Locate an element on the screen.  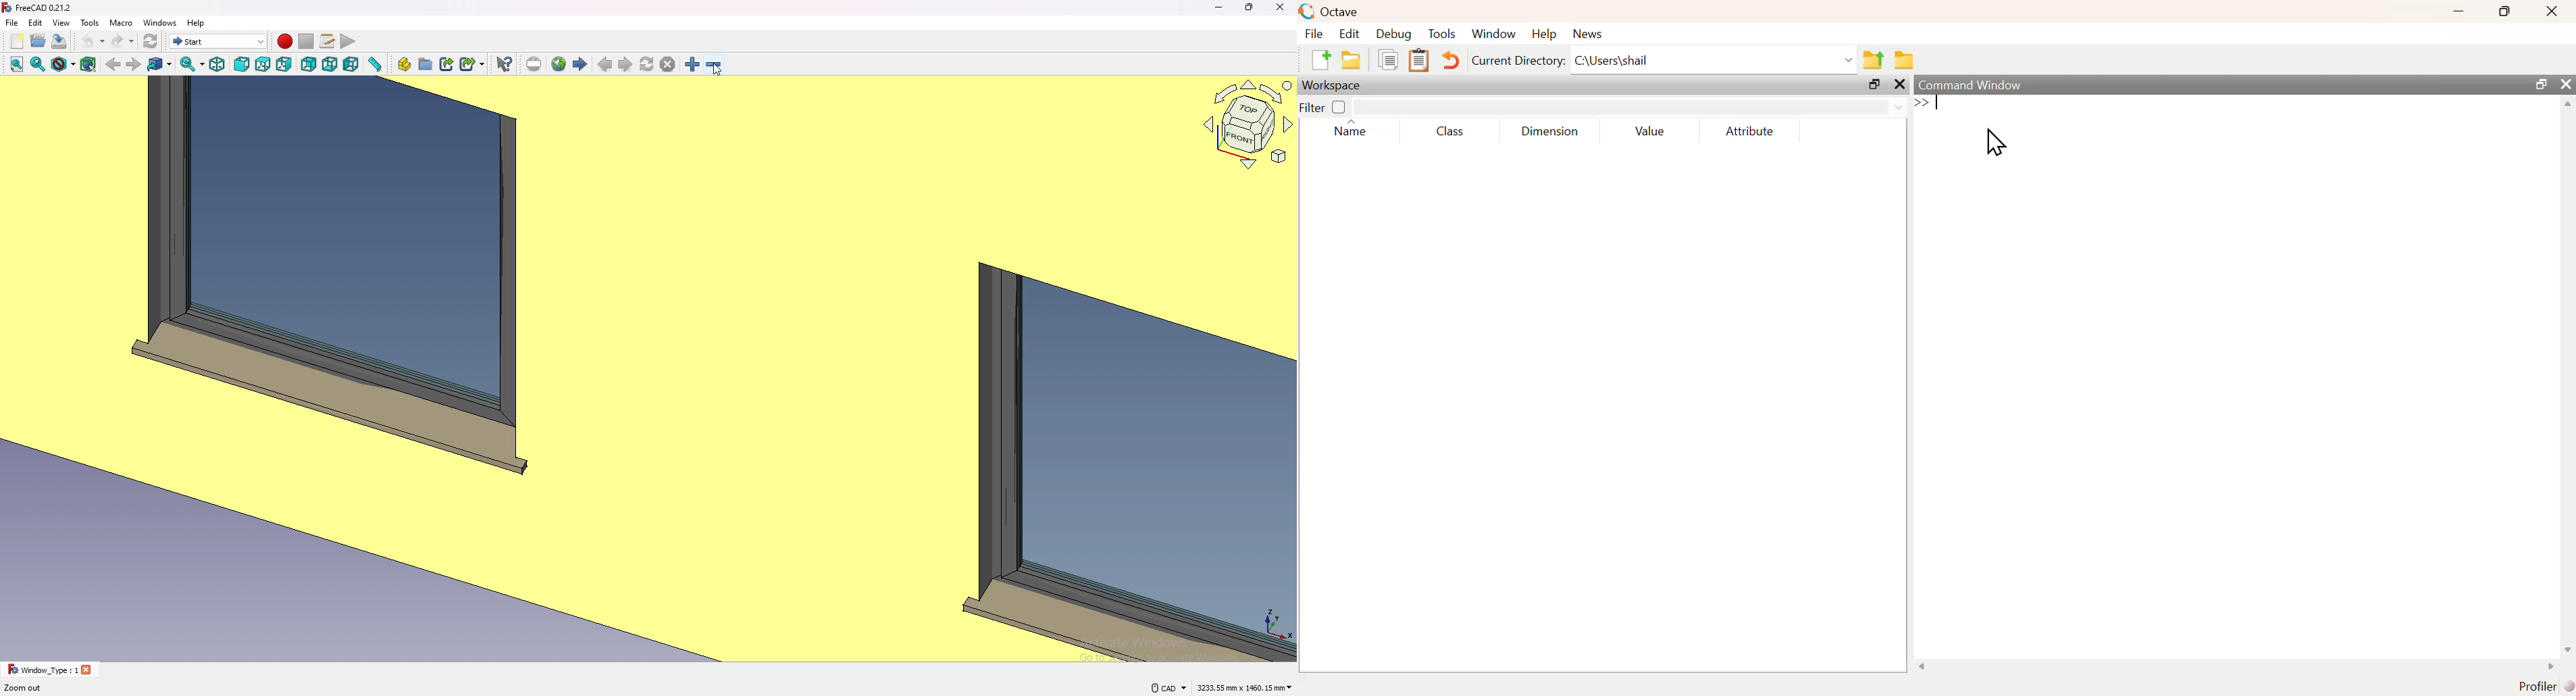
workspace is located at coordinates (597, 368).